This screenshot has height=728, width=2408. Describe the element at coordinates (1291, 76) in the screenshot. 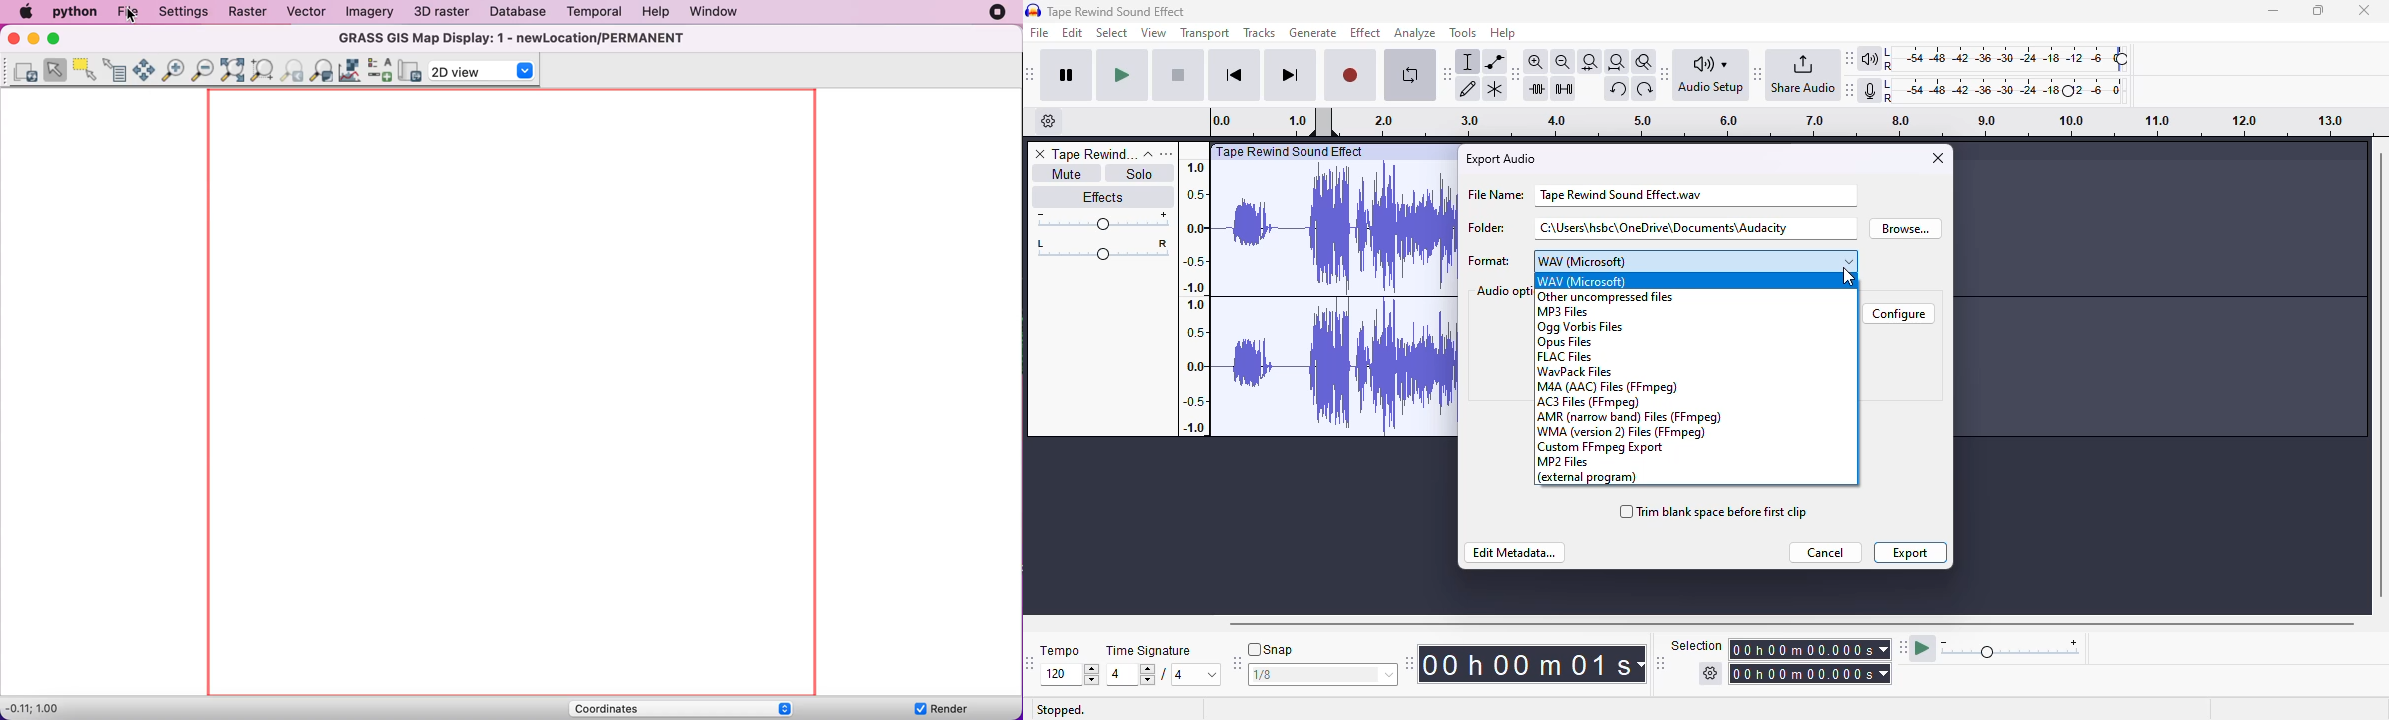

I see `skip to end` at that location.